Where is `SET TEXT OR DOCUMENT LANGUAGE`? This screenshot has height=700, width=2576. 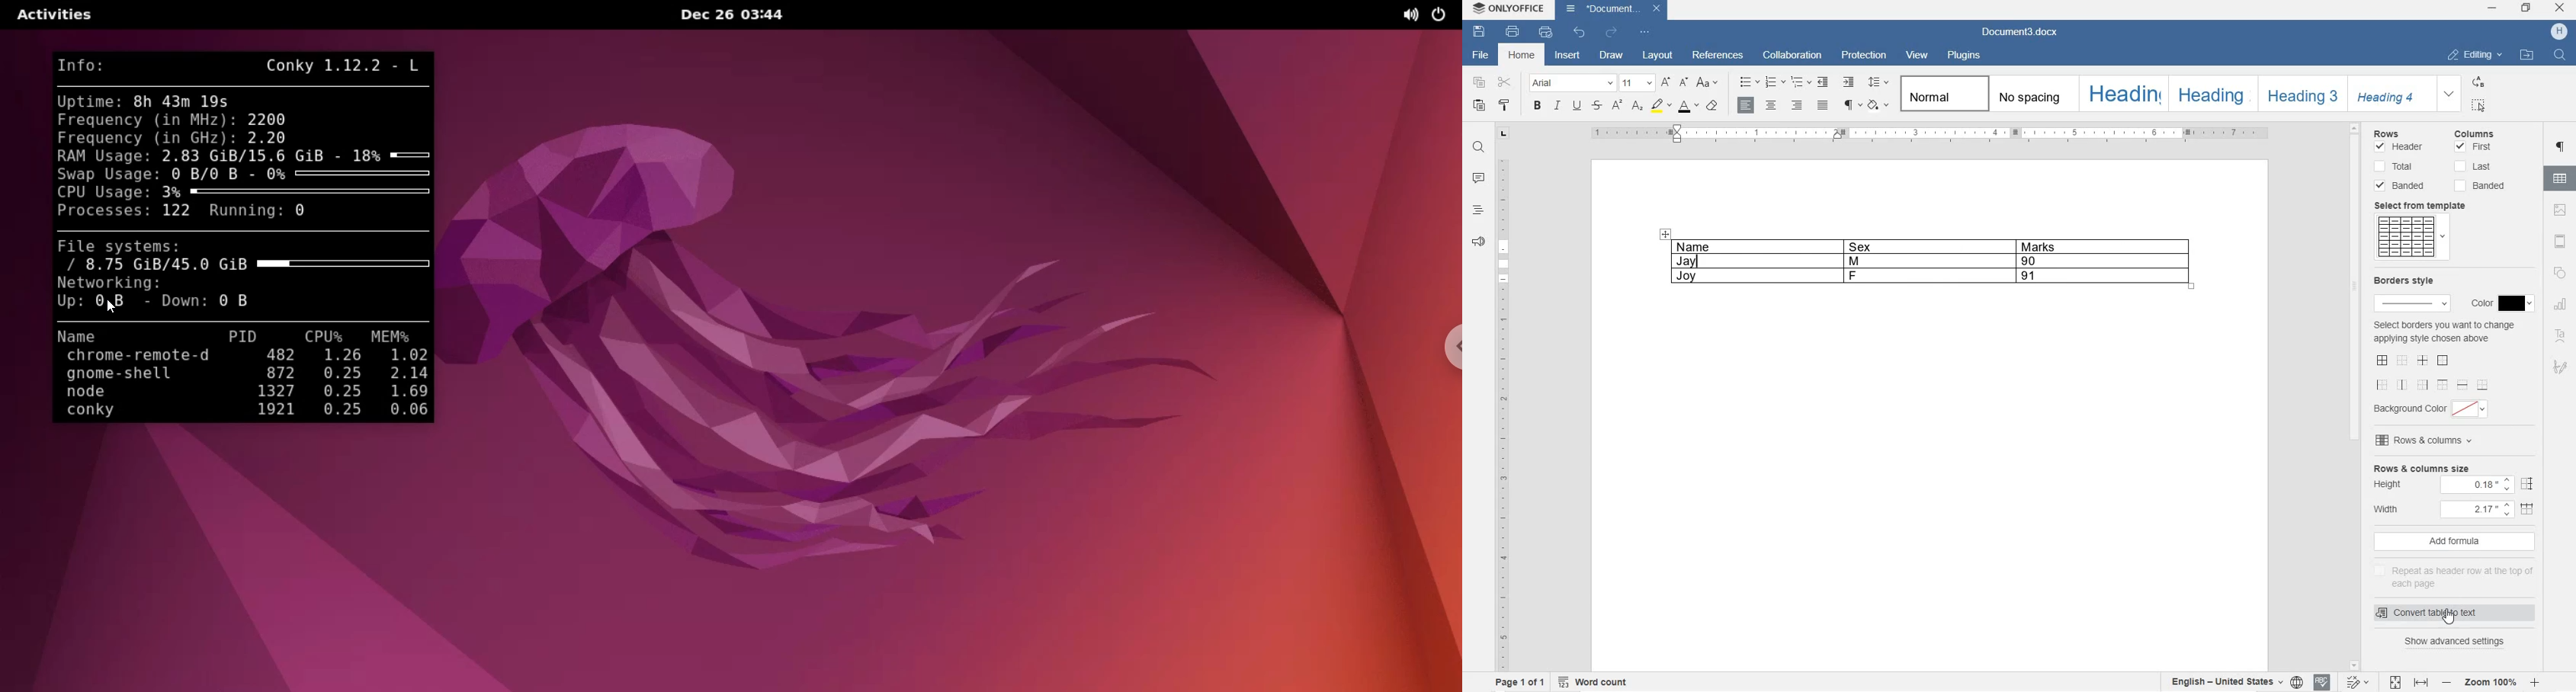
SET TEXT OR DOCUMENT LANGUAGE is located at coordinates (2235, 682).